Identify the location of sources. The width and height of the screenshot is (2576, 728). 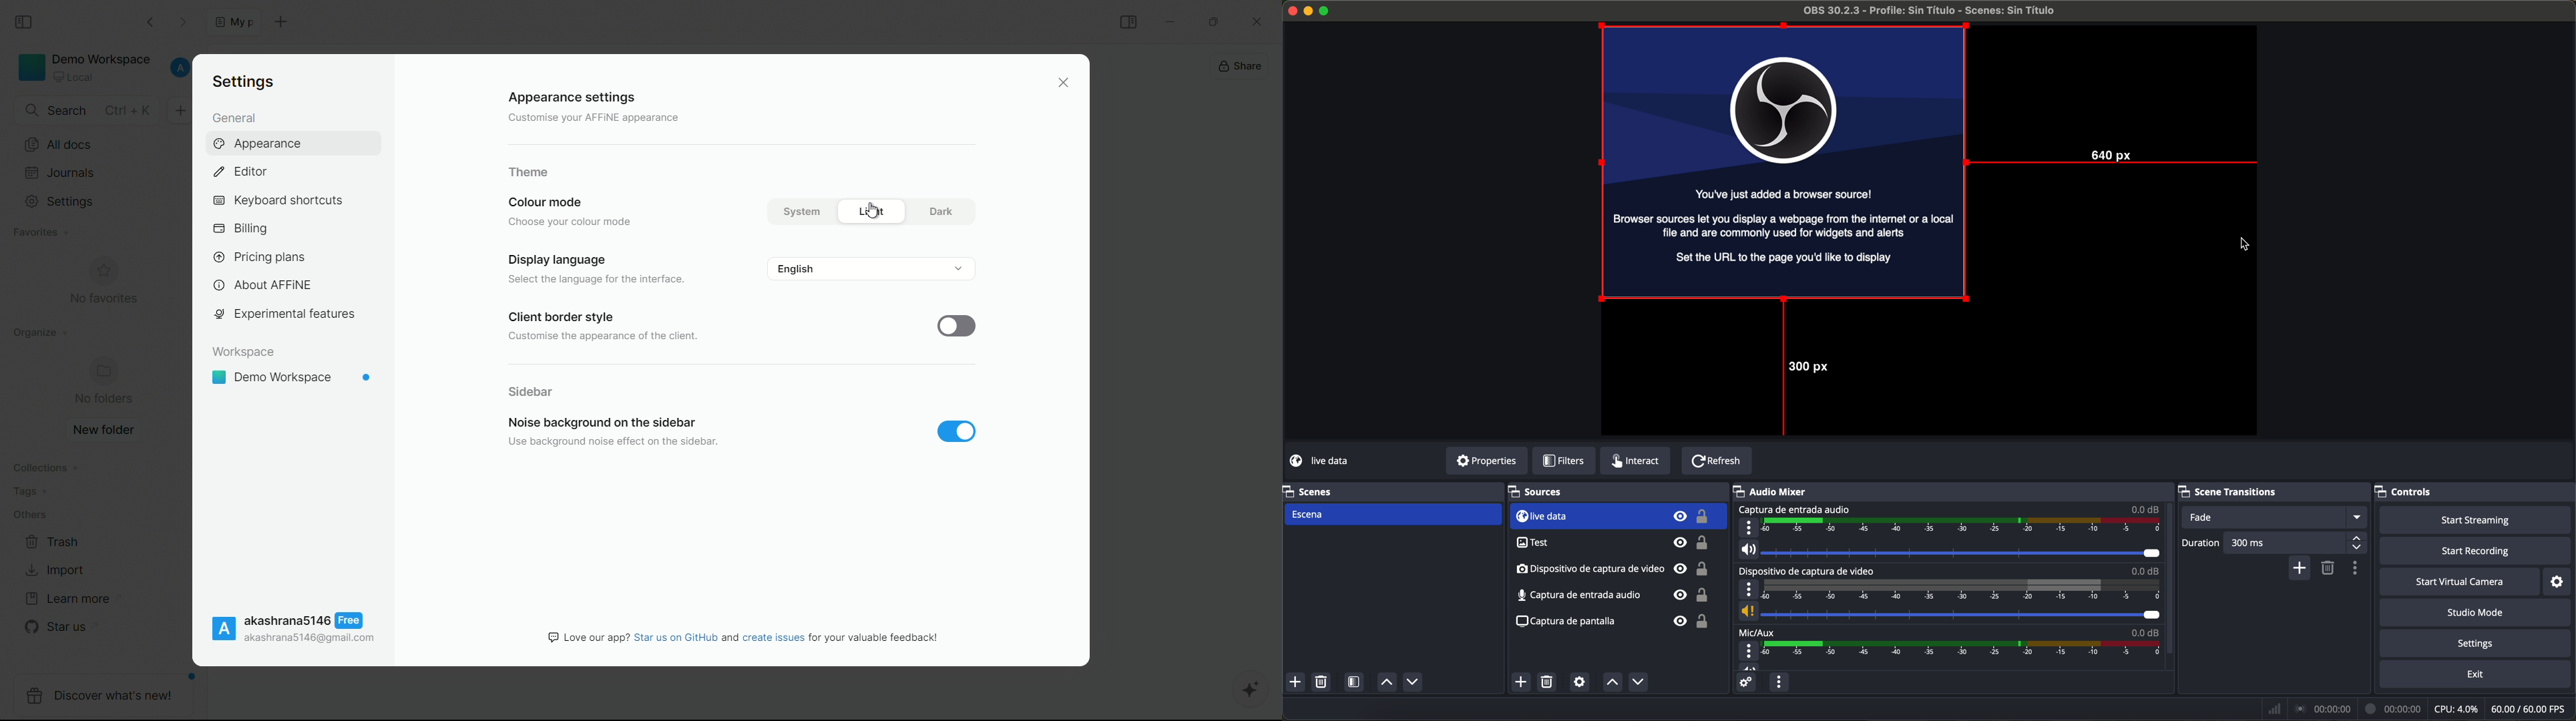
(1543, 491).